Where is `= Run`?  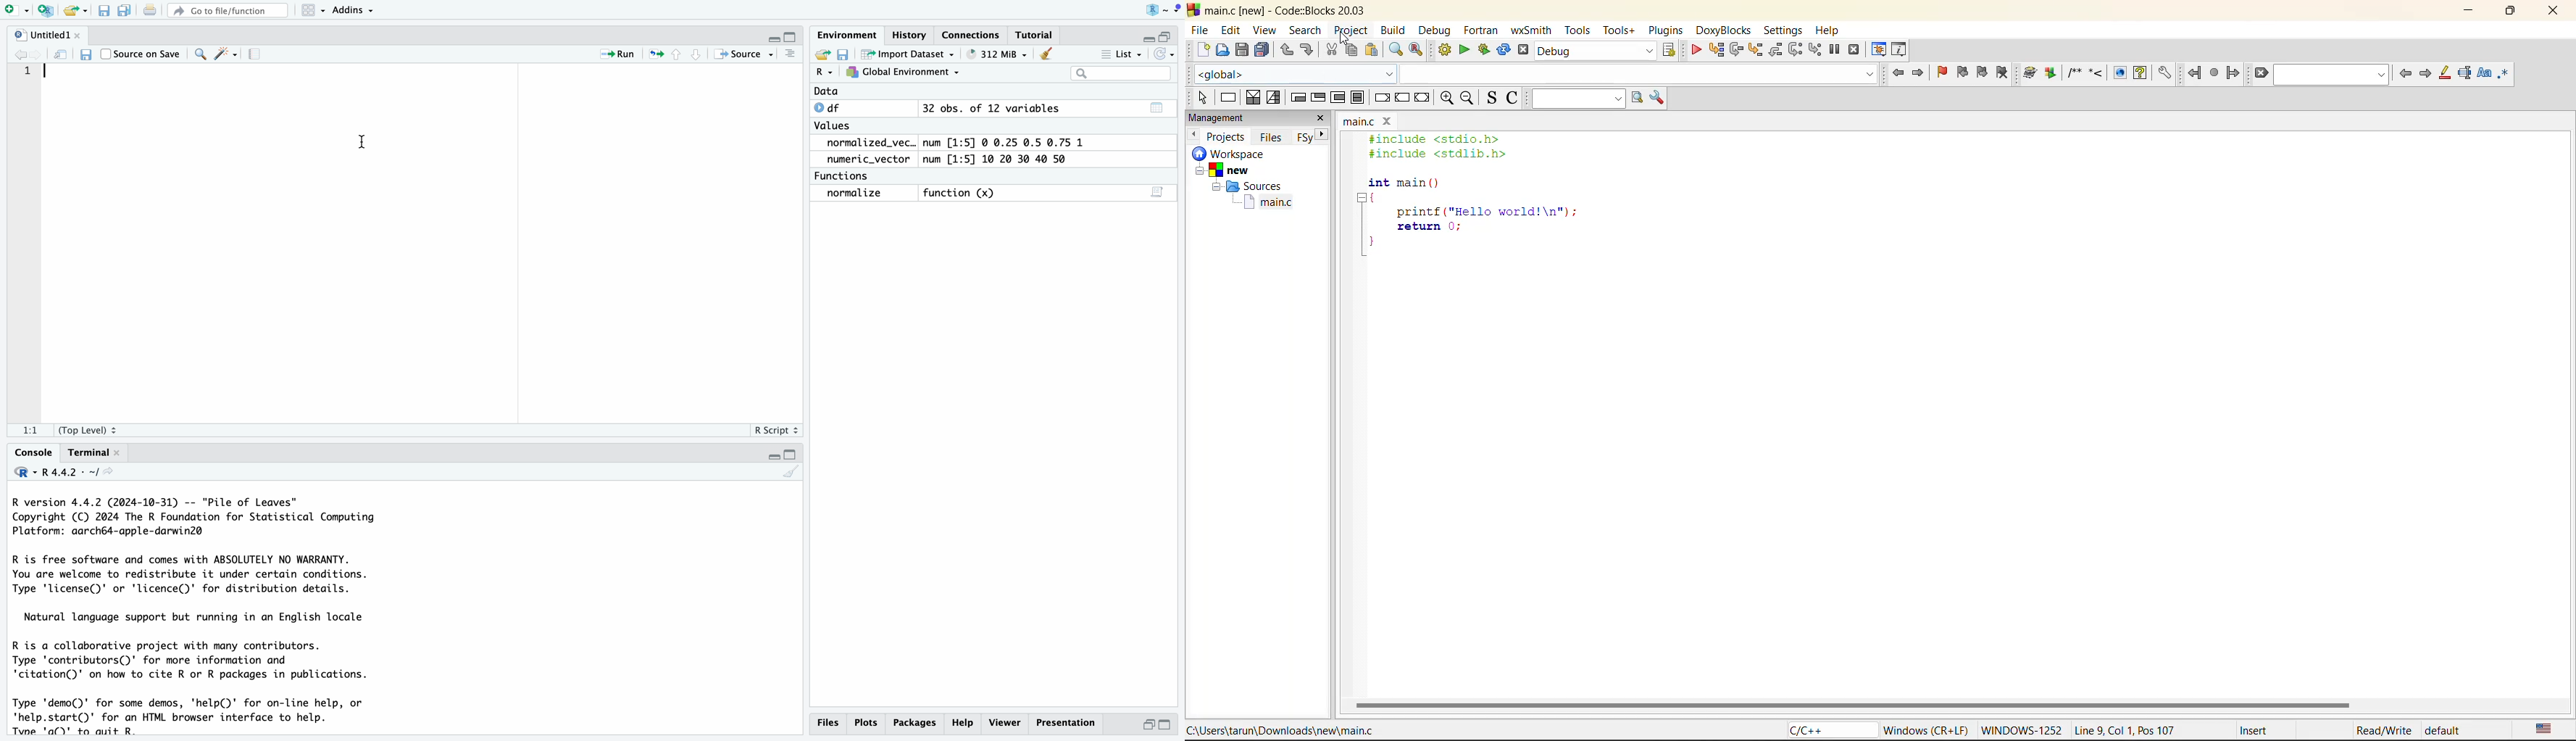 = Run is located at coordinates (620, 54).